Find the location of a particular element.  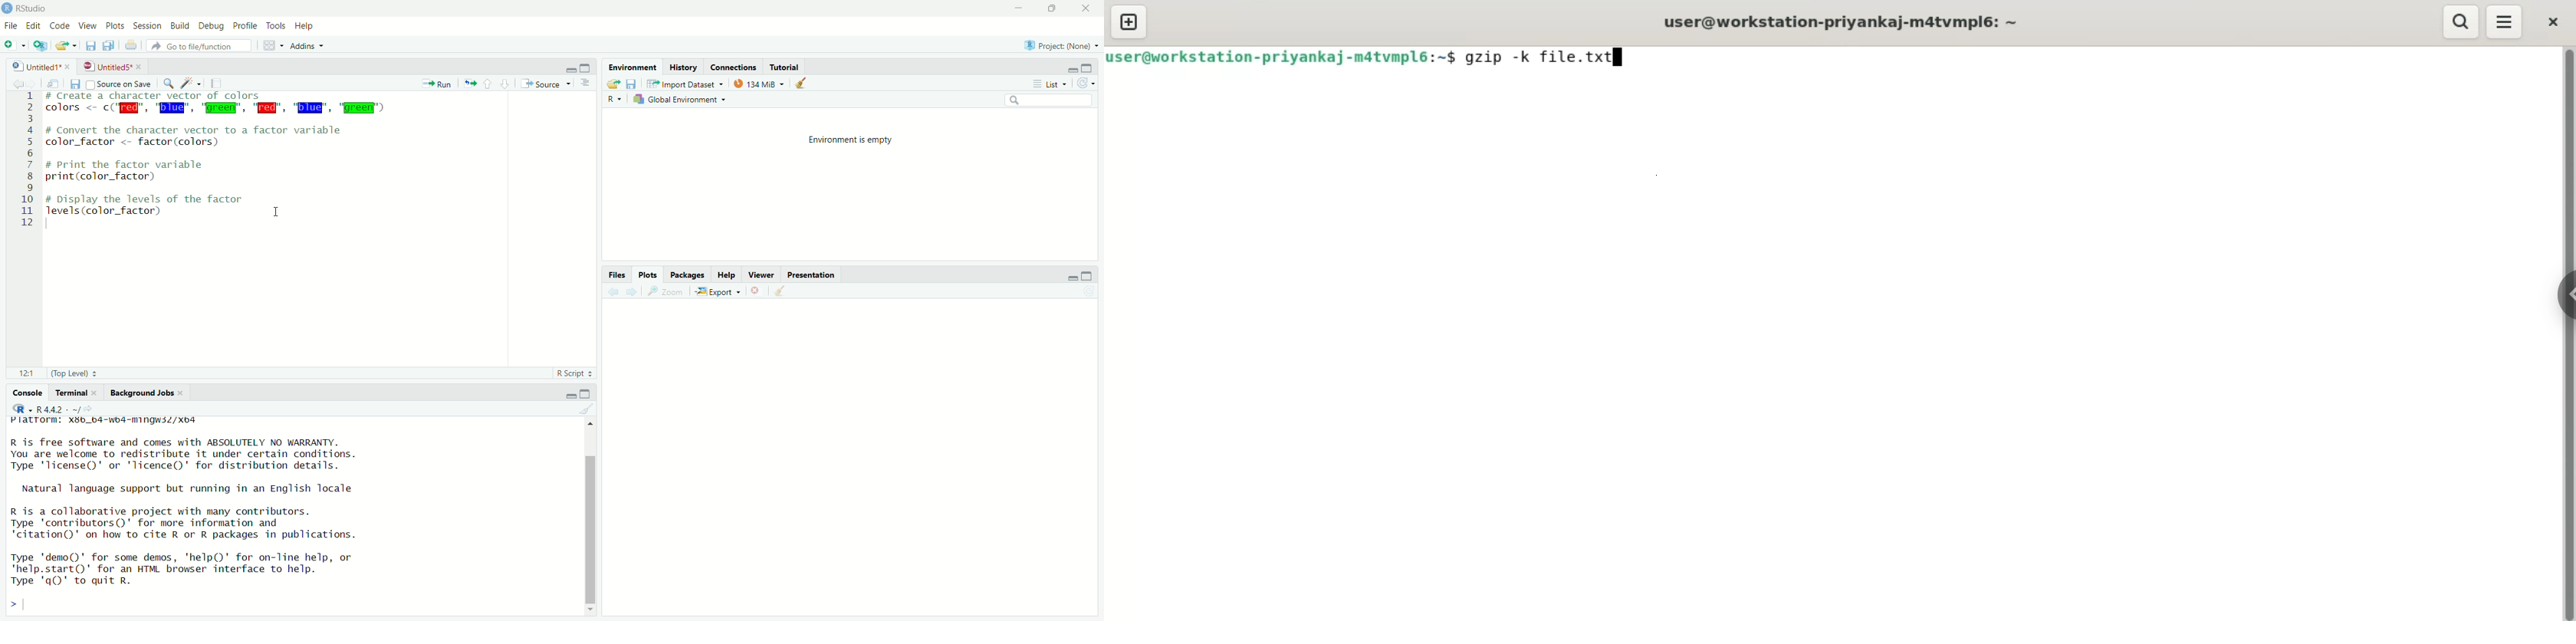

tools is located at coordinates (277, 24).